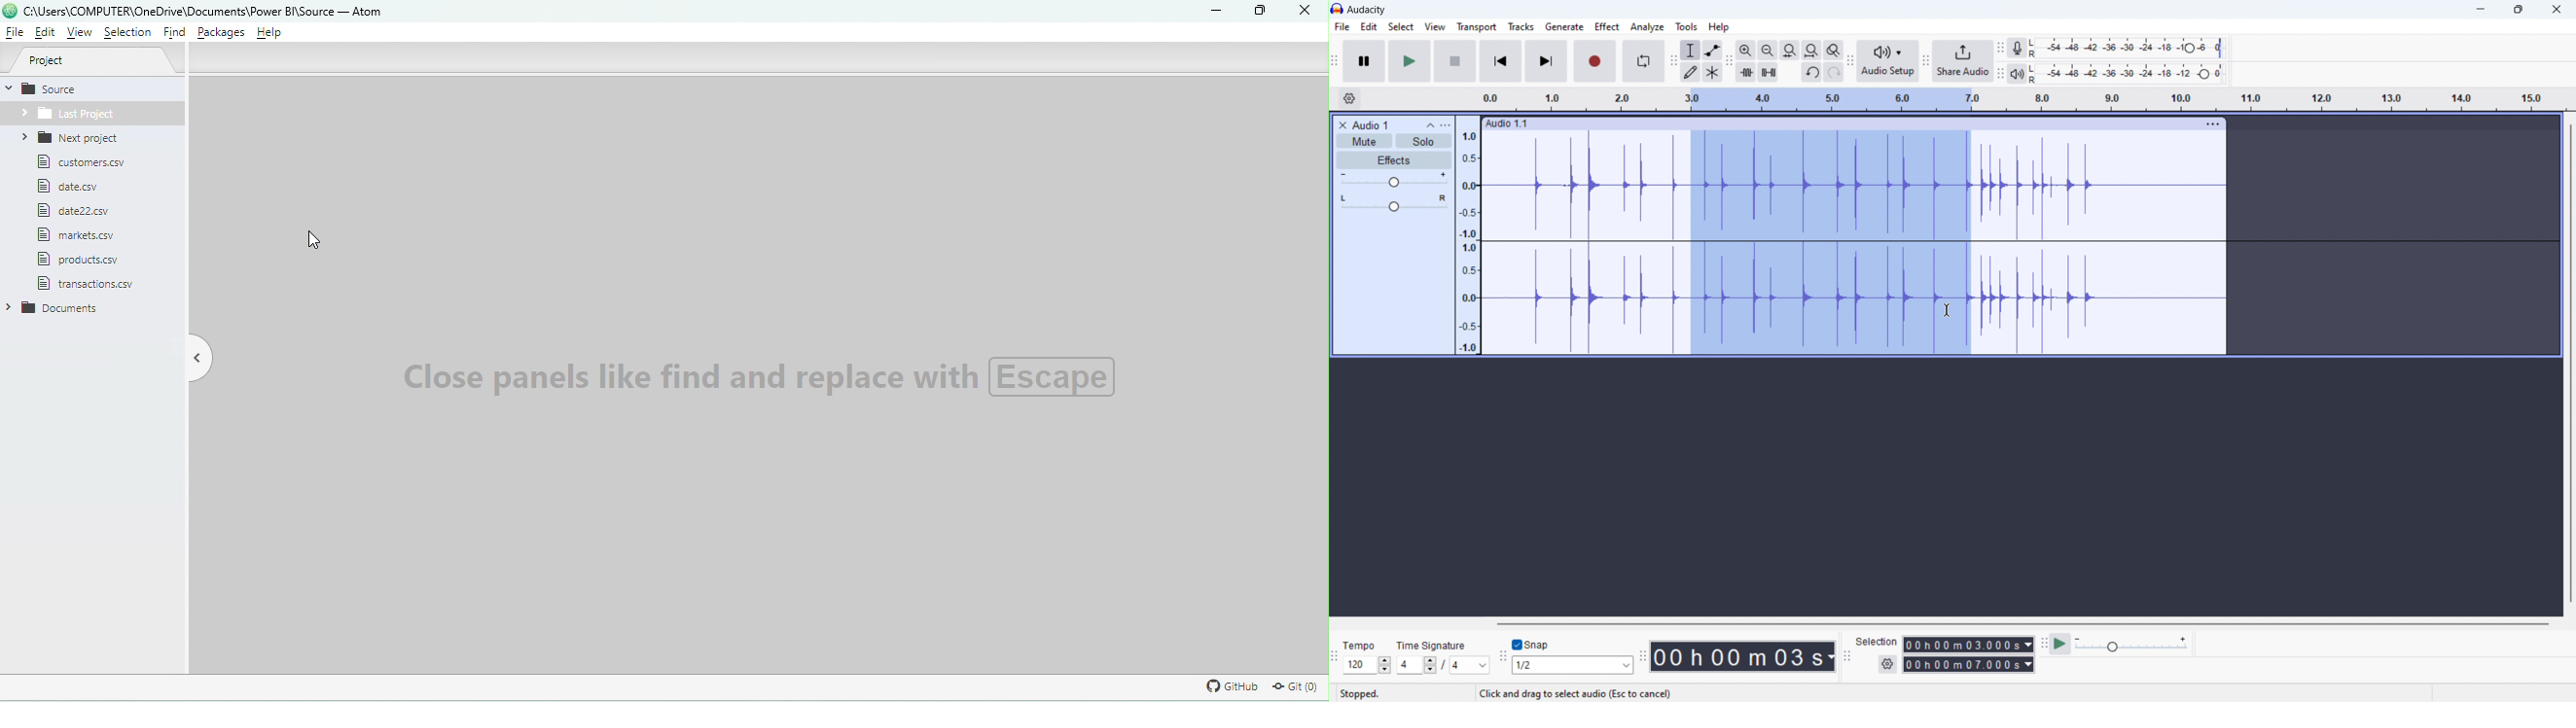 The image size is (2576, 728). Describe the element at coordinates (1689, 72) in the screenshot. I see `draw tool` at that location.